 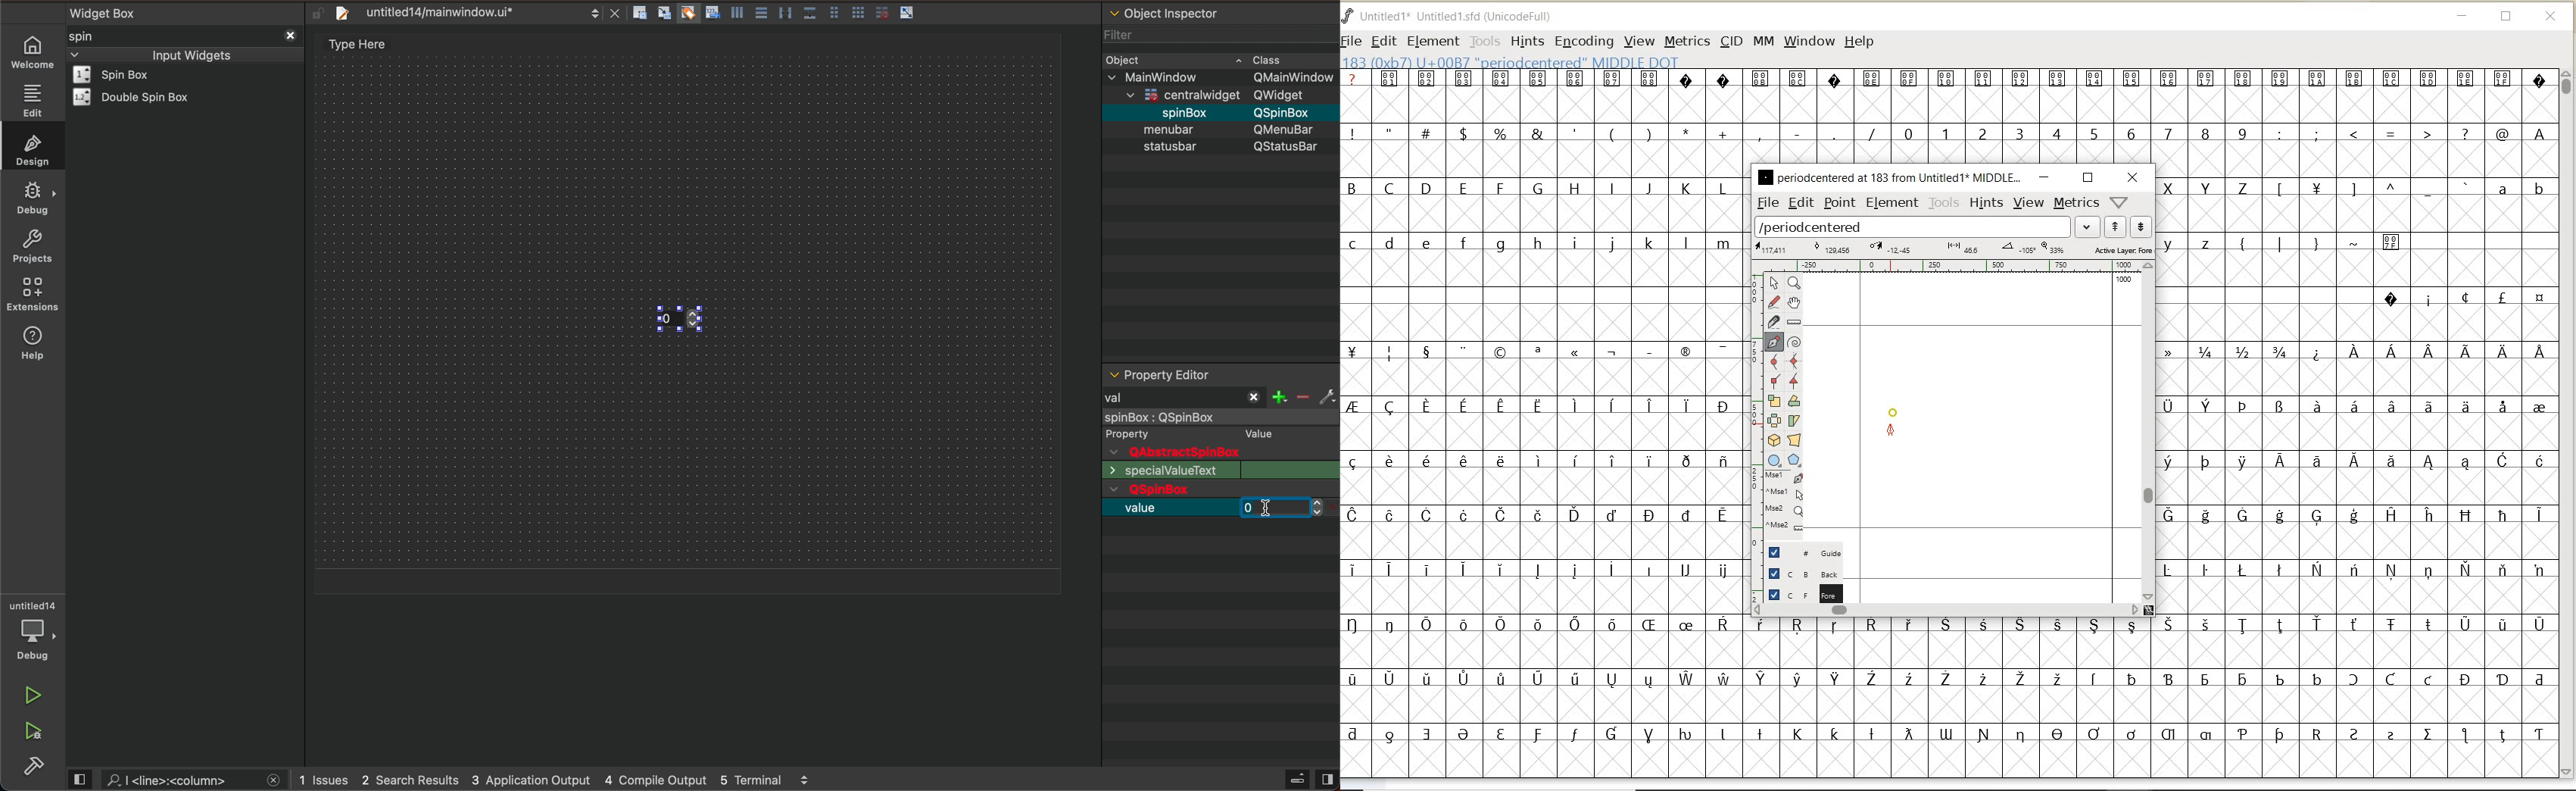 What do you see at coordinates (1220, 418) in the screenshot?
I see `object selected` at bounding box center [1220, 418].